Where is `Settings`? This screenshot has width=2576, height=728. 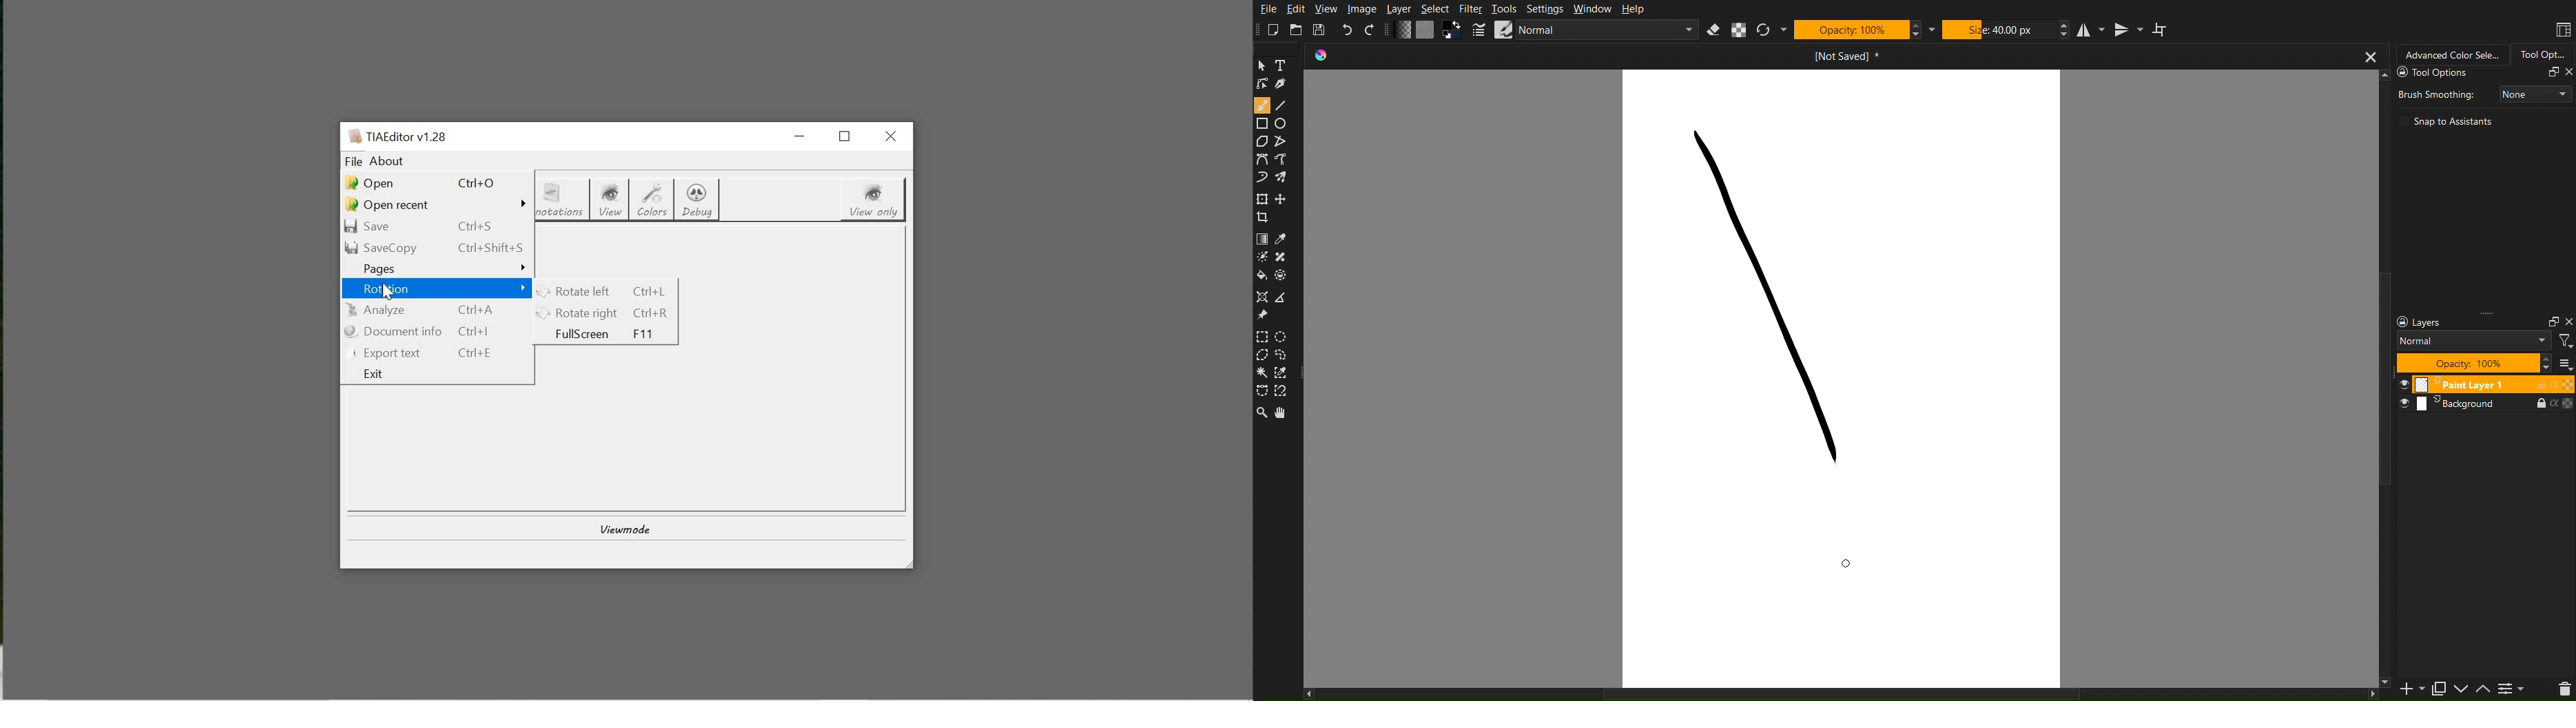 Settings is located at coordinates (2515, 690).